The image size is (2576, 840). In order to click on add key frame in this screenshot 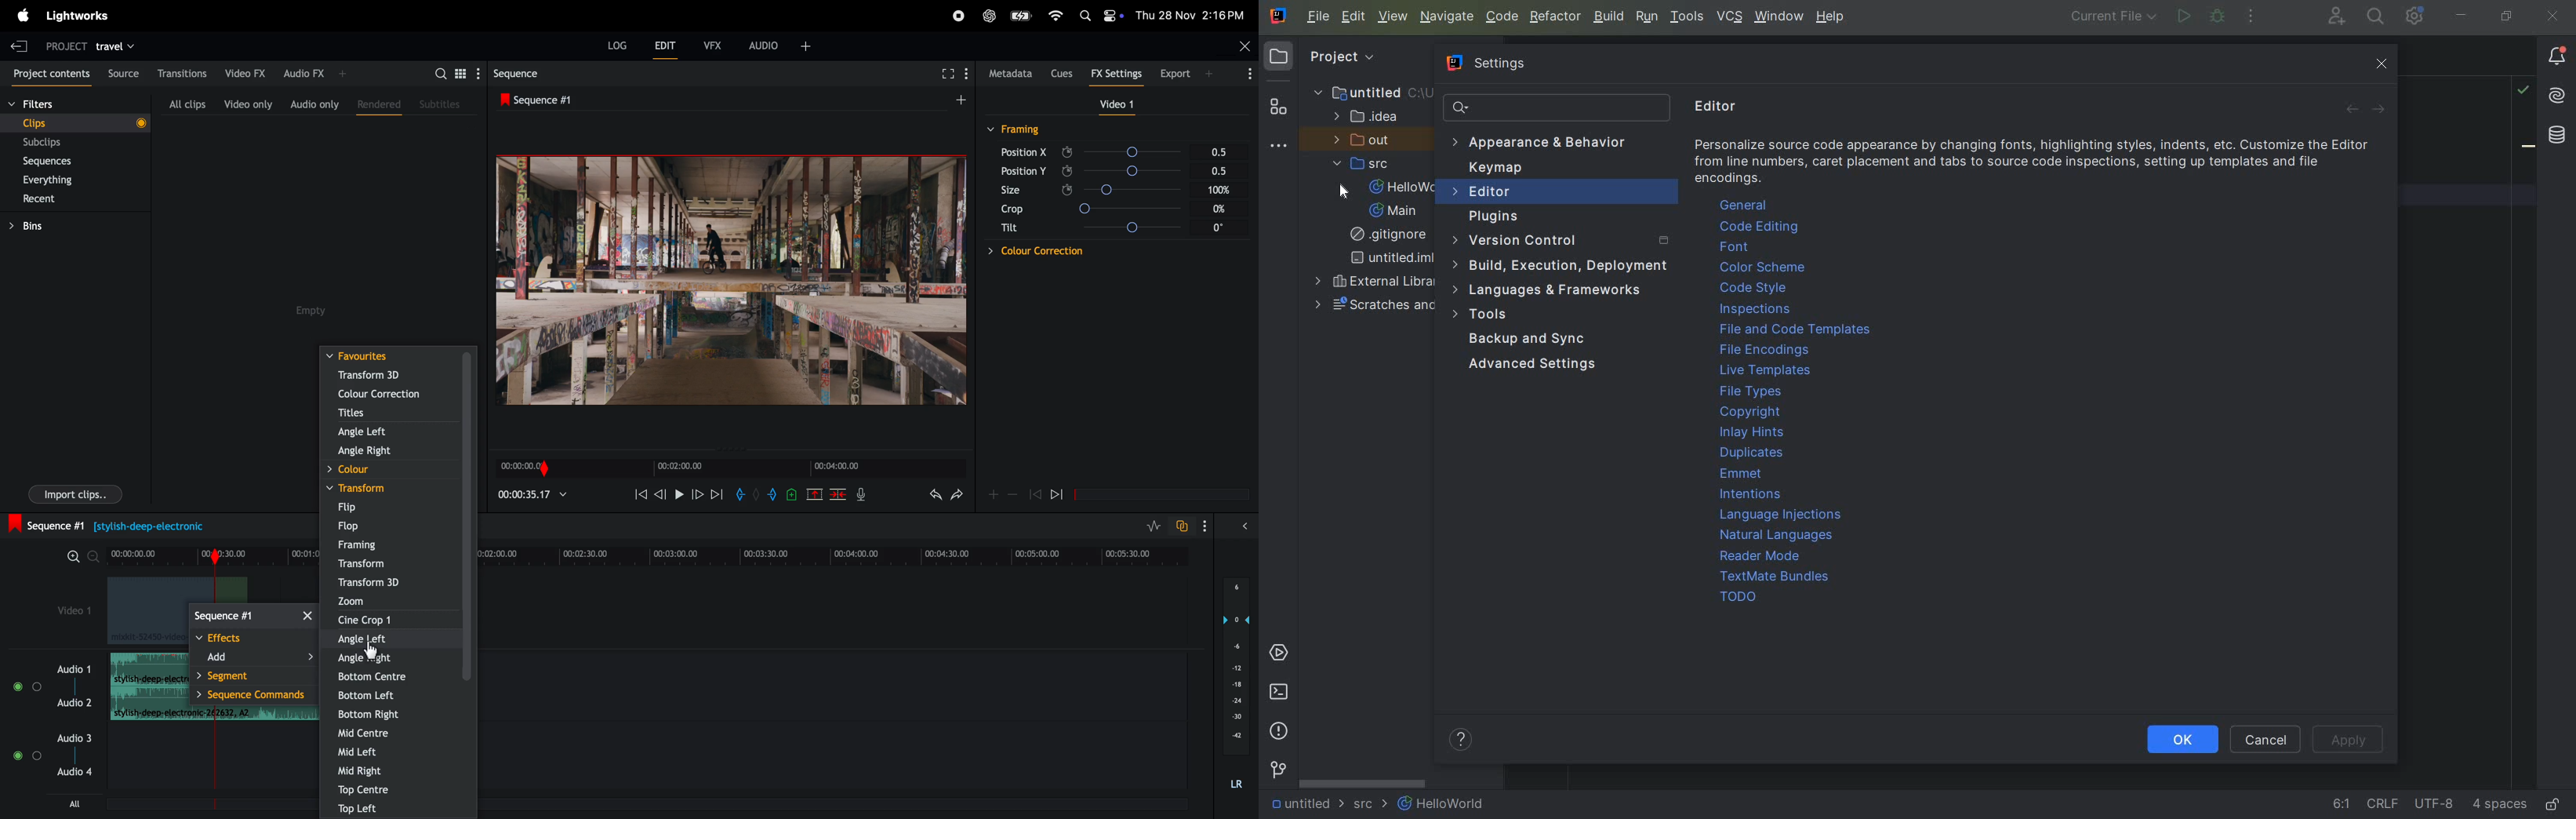, I will do `click(993, 494)`.